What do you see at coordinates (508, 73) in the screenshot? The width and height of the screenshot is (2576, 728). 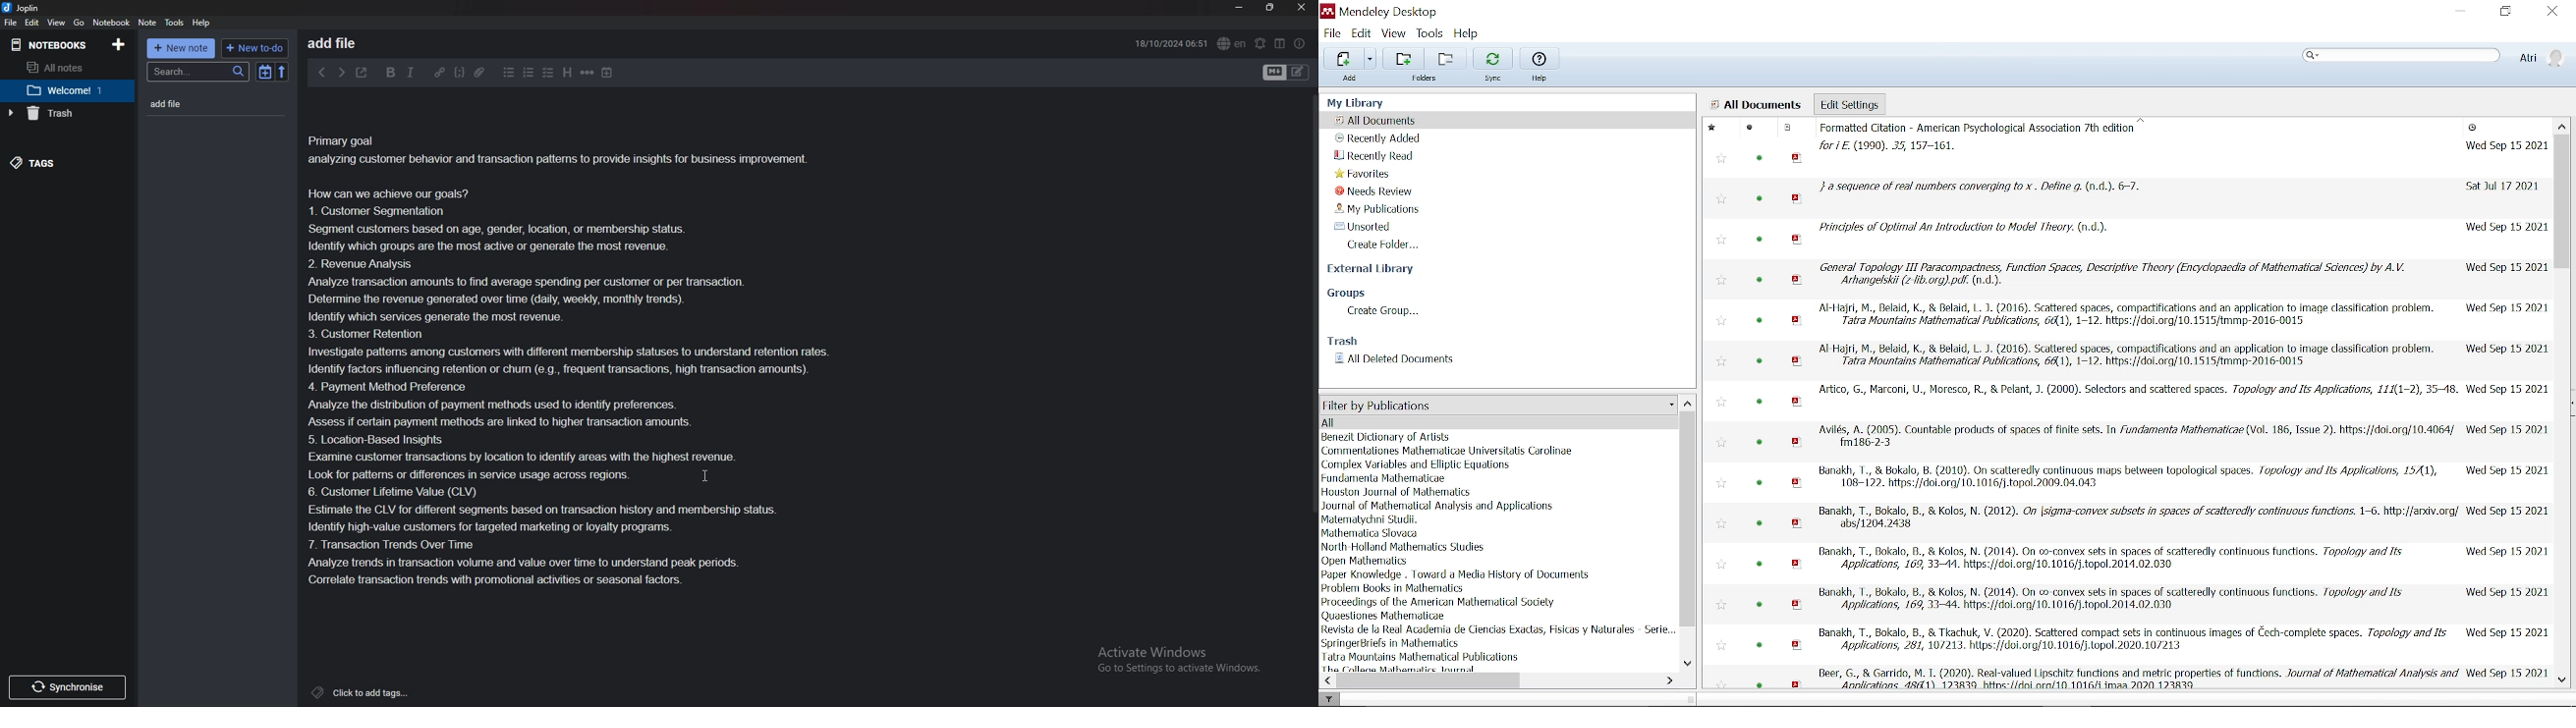 I see `Bullet list` at bounding box center [508, 73].